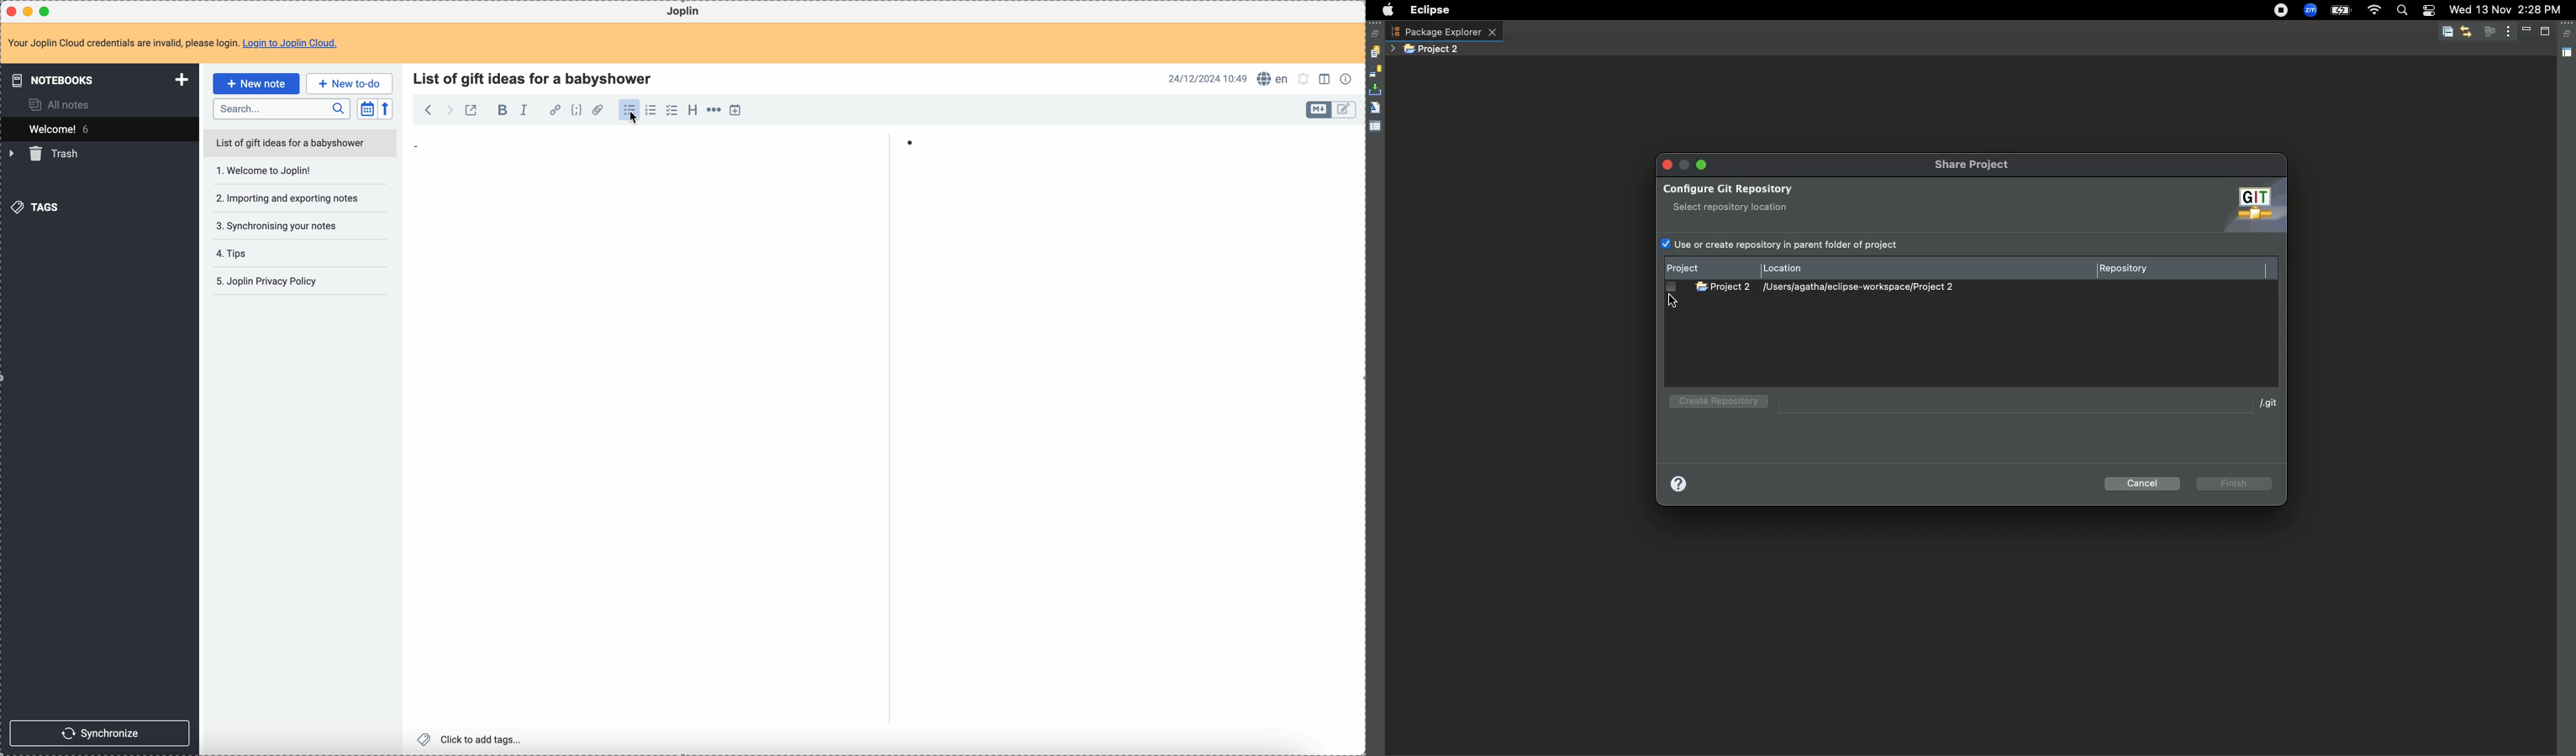 Image resolution: width=2576 pixels, height=756 pixels. What do you see at coordinates (285, 226) in the screenshot?
I see `synchronising your notes` at bounding box center [285, 226].